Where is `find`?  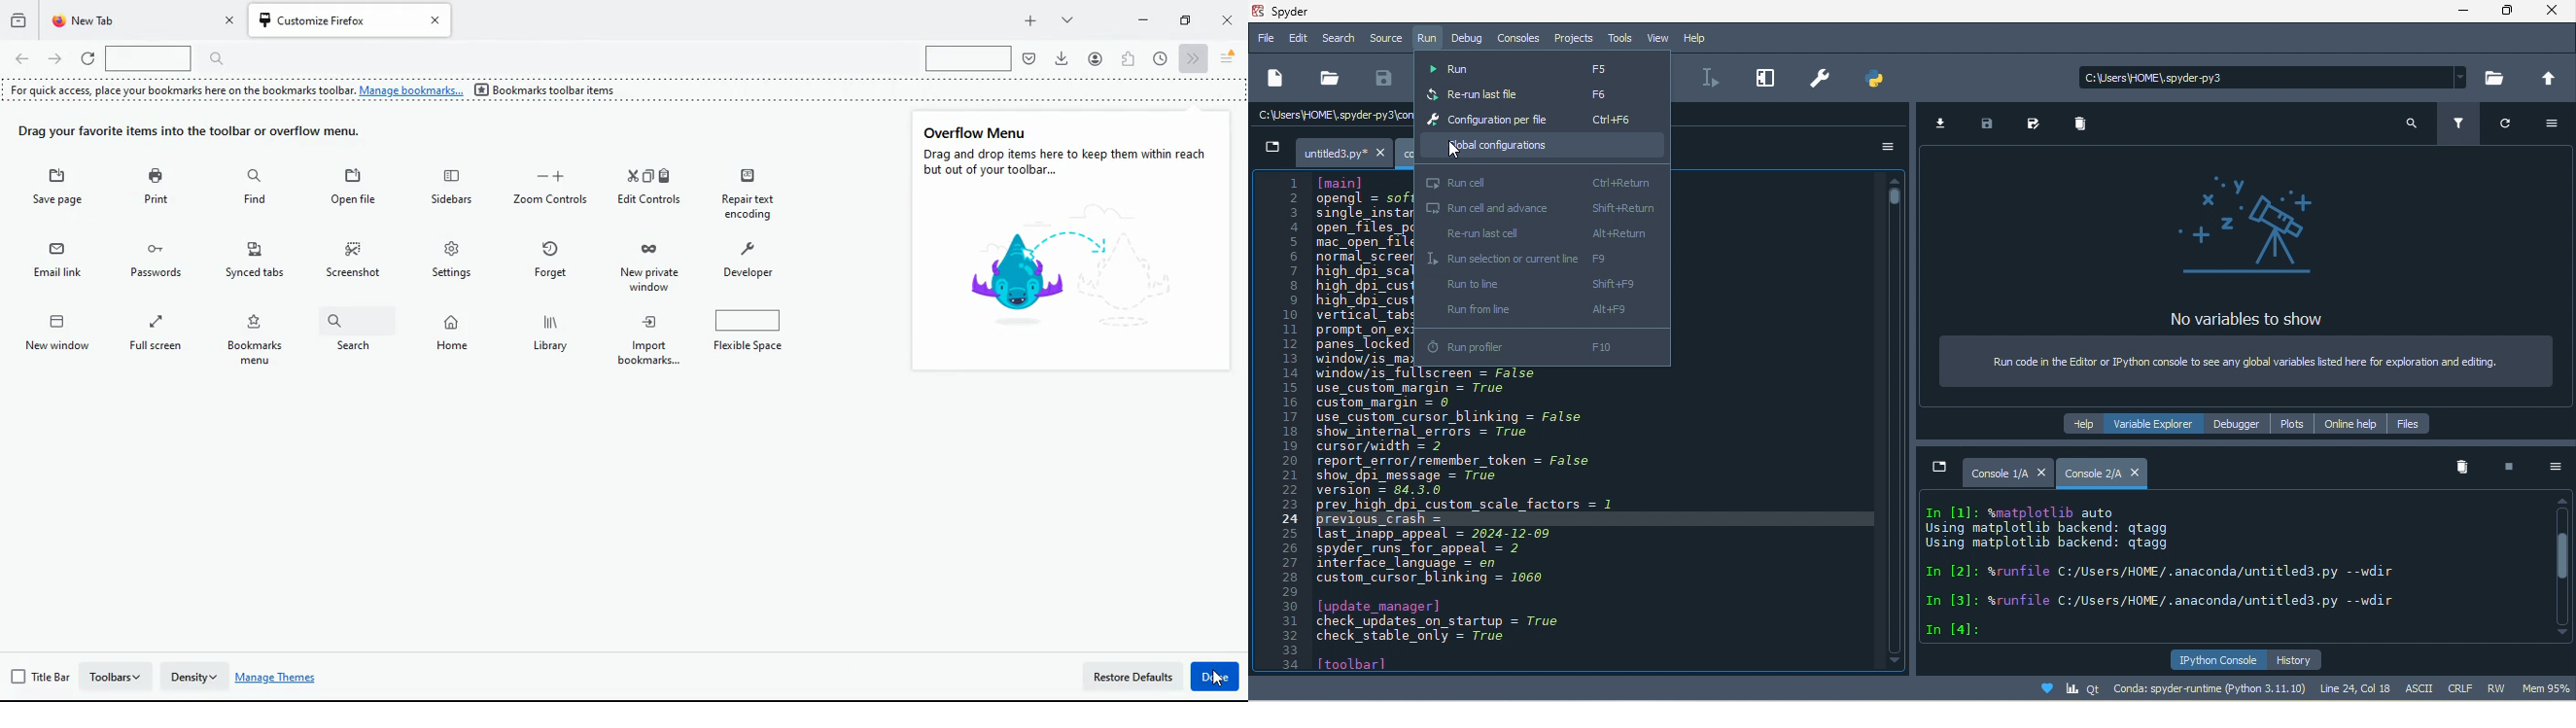 find is located at coordinates (352, 188).